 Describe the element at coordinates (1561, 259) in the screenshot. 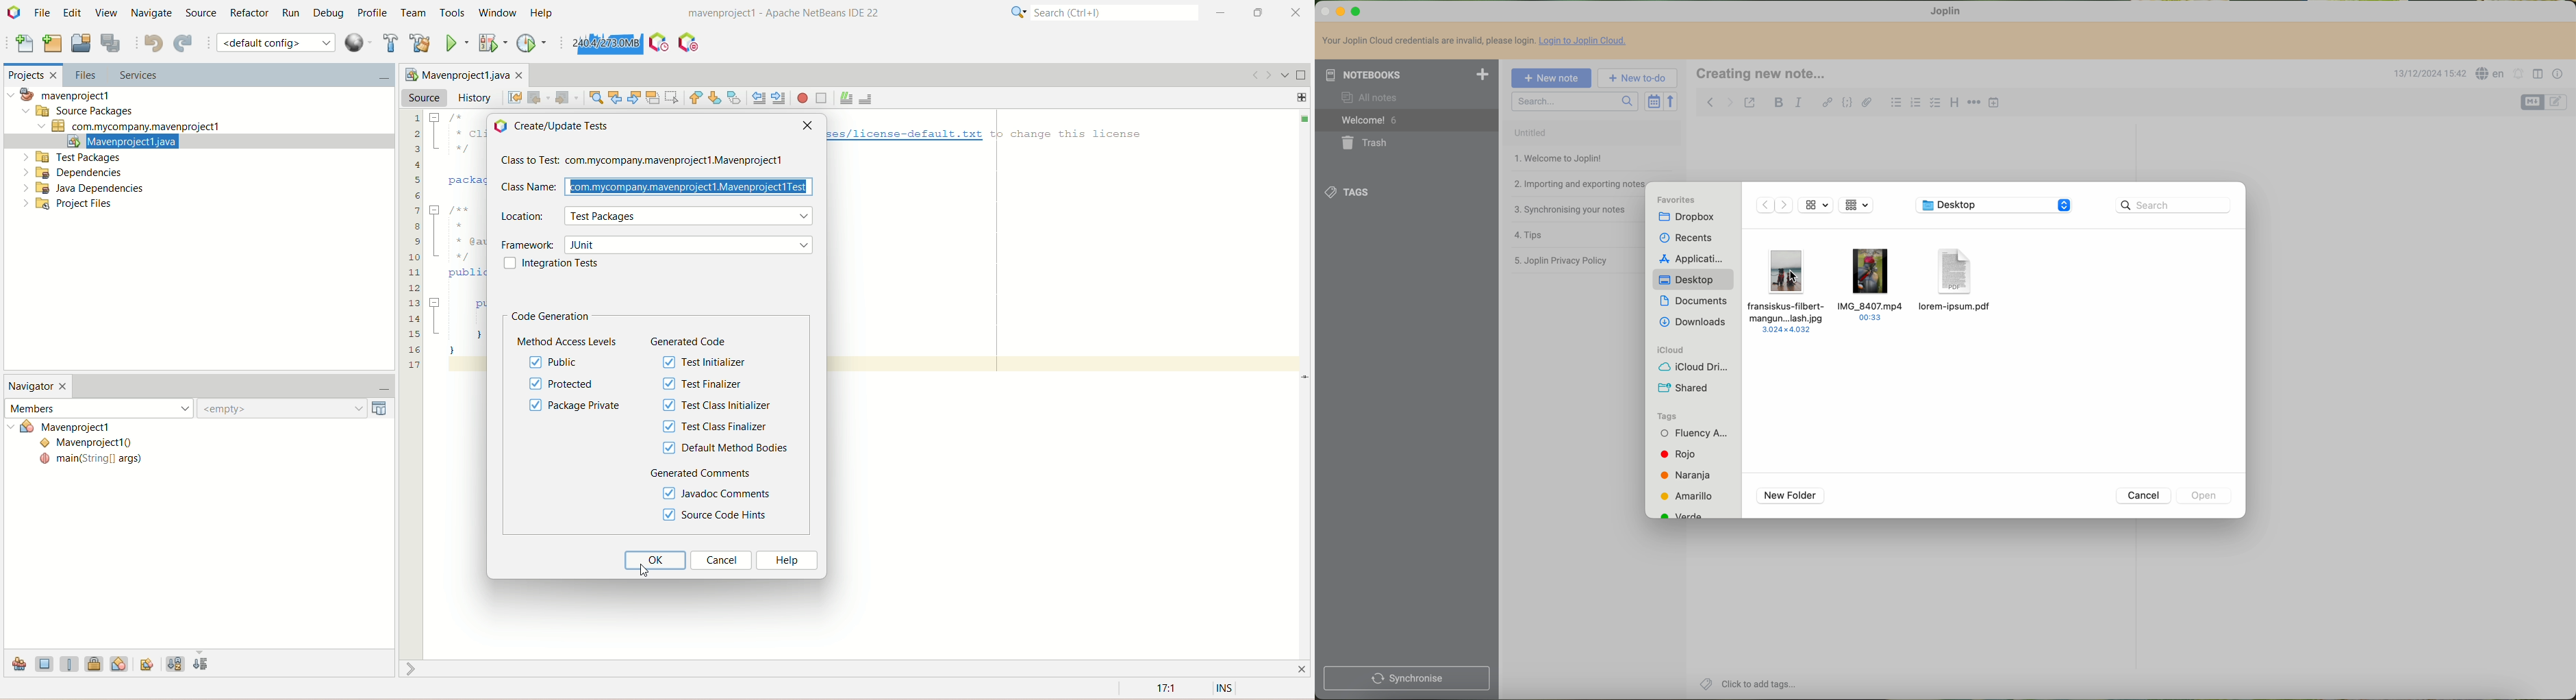

I see `Joplin privacy policy` at that location.